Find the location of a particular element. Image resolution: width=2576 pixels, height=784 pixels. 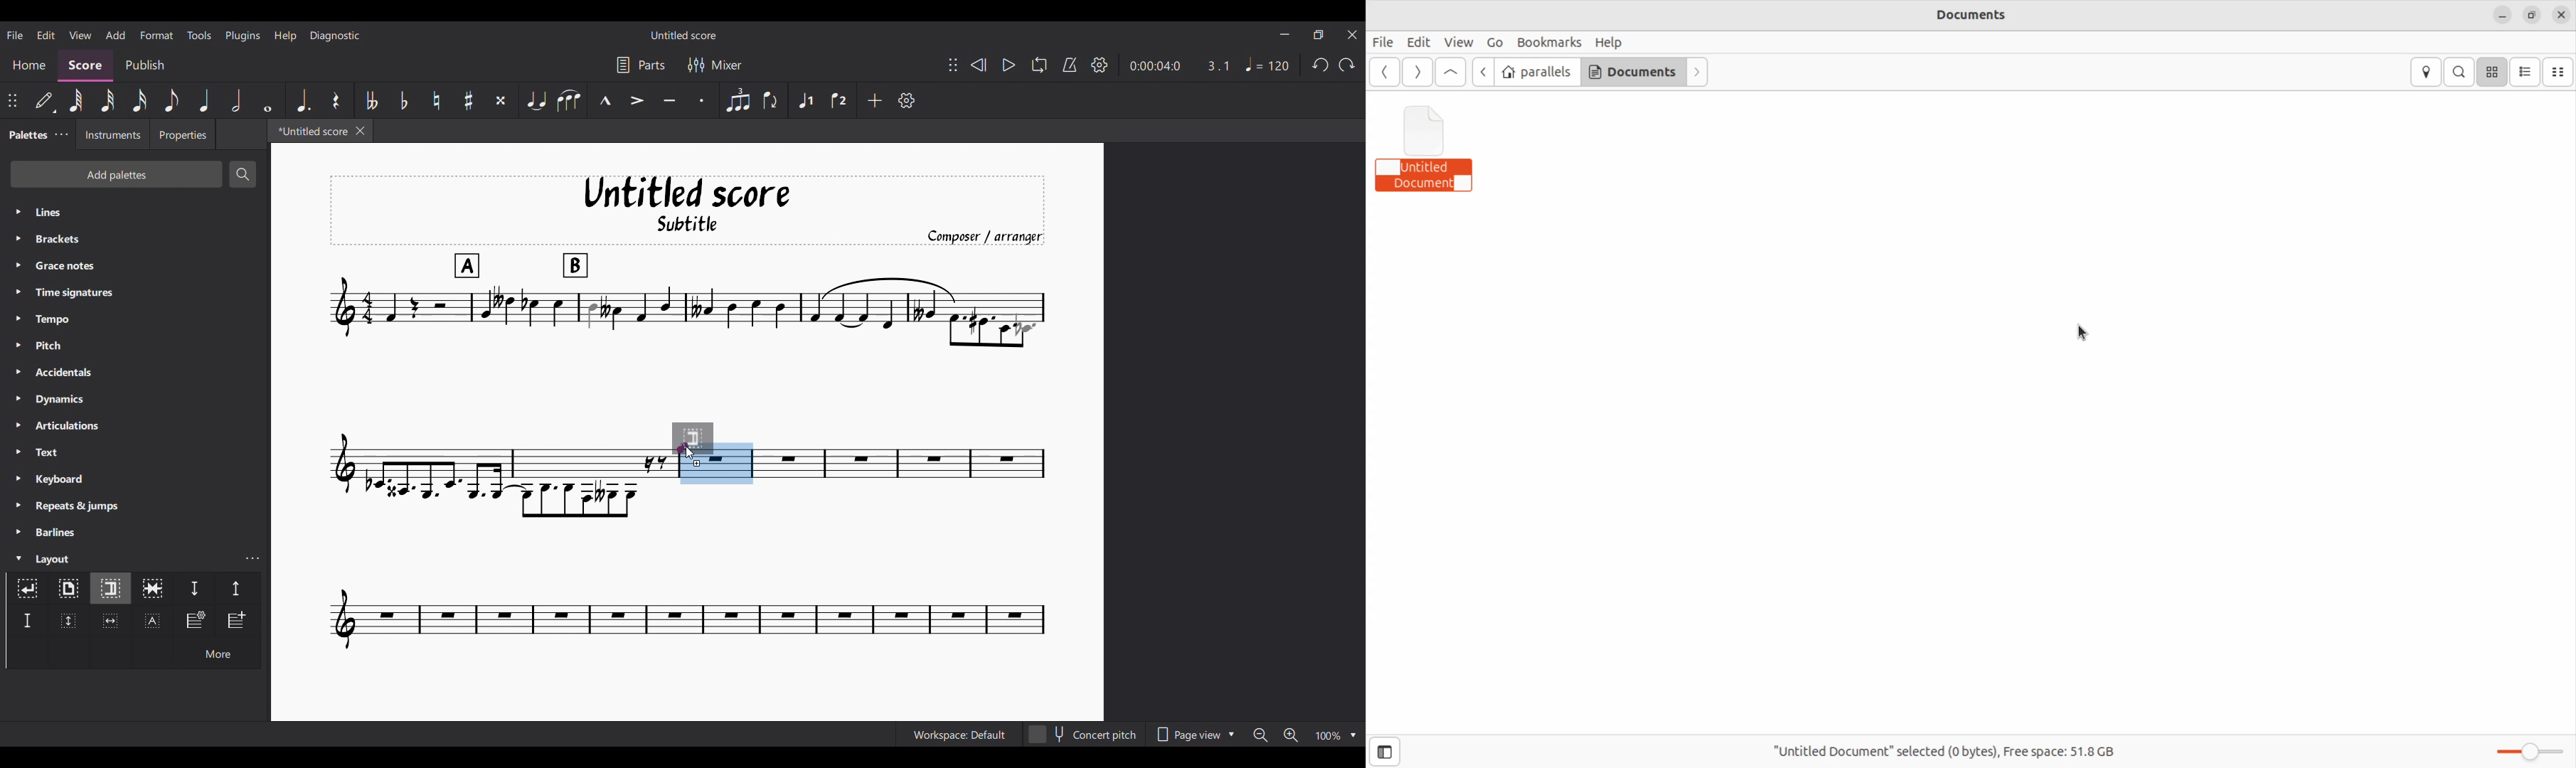

Close interface is located at coordinates (1353, 35).